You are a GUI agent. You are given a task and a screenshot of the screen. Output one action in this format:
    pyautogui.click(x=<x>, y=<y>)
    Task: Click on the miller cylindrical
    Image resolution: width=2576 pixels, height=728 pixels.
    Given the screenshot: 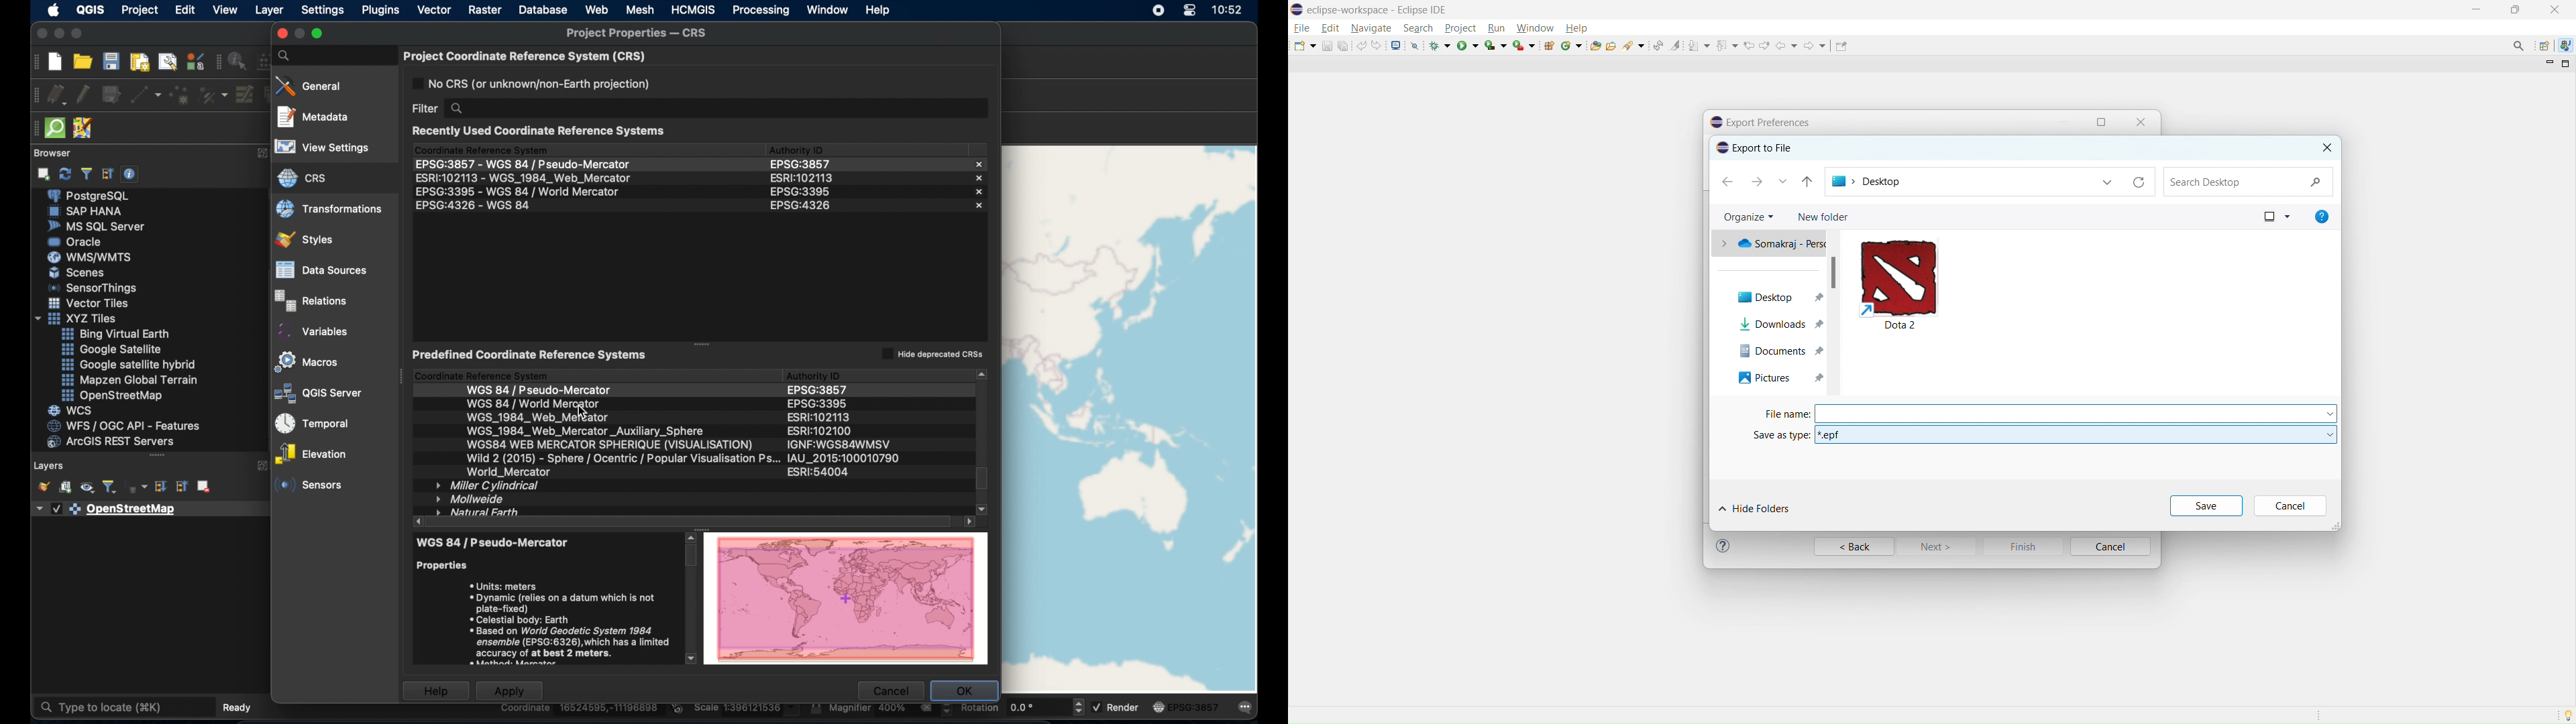 What is the action you would take?
    pyautogui.click(x=489, y=485)
    